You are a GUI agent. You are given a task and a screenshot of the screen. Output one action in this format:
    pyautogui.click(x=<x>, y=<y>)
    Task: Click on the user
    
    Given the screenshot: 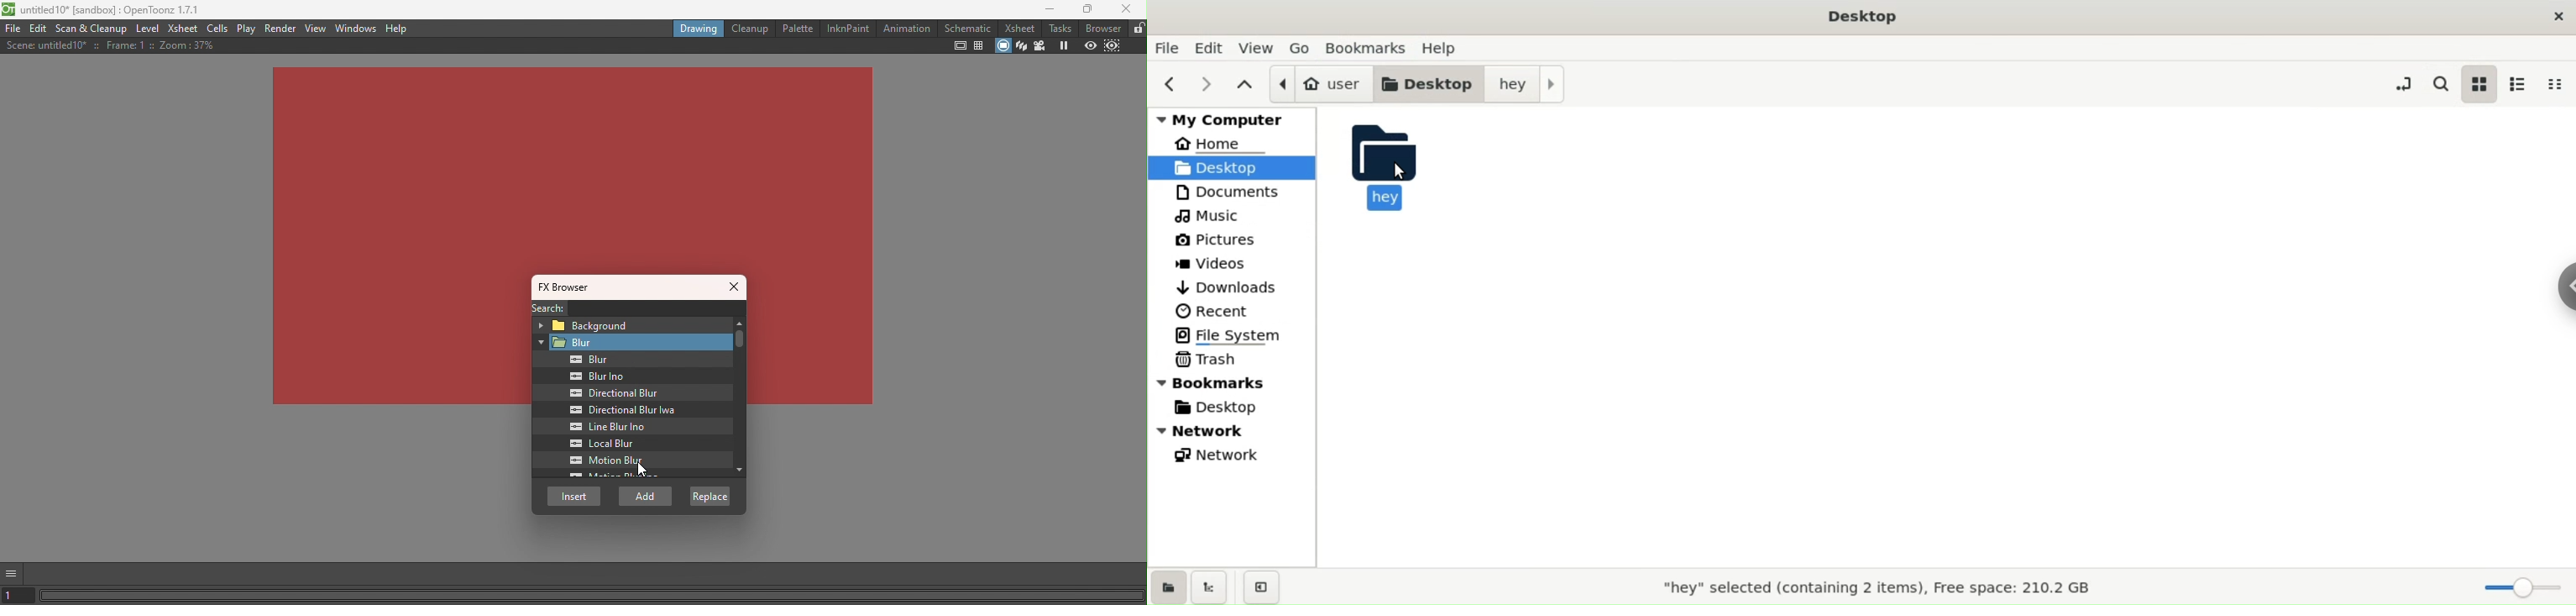 What is the action you would take?
    pyautogui.click(x=1319, y=82)
    